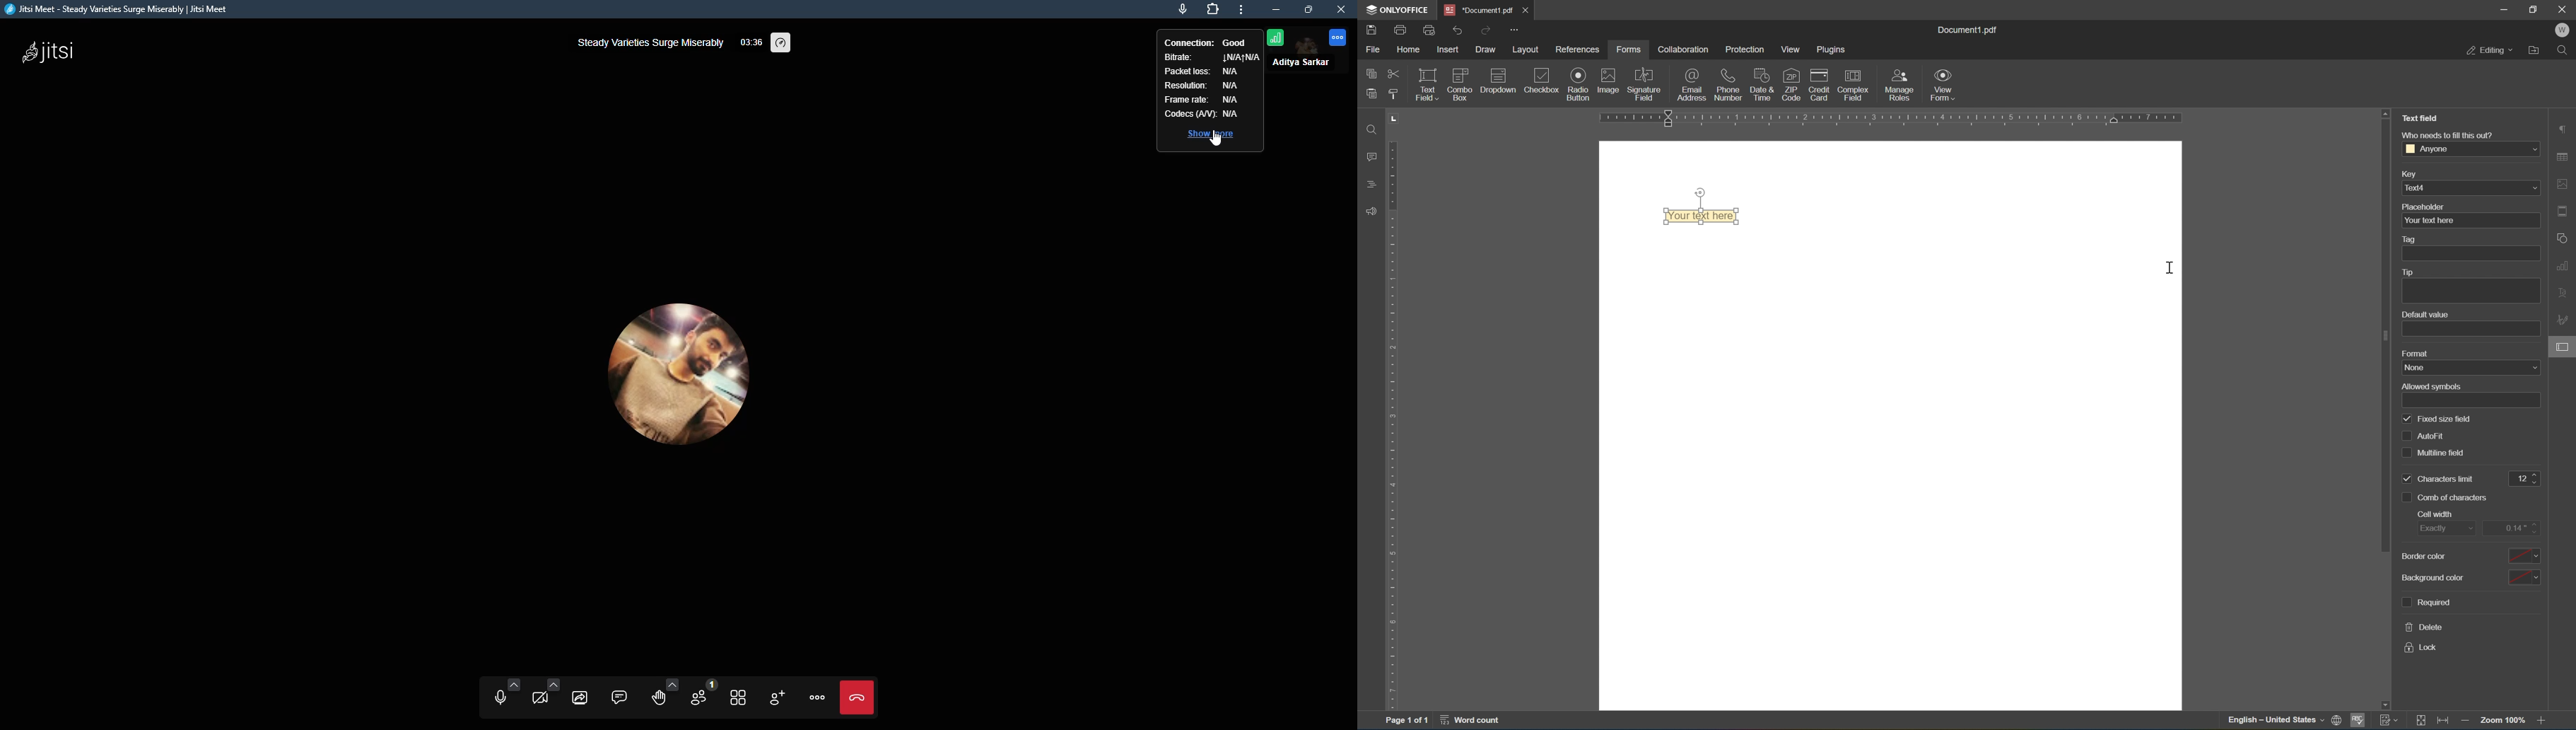 The image size is (2576, 756). Describe the element at coordinates (2562, 31) in the screenshot. I see `W` at that location.